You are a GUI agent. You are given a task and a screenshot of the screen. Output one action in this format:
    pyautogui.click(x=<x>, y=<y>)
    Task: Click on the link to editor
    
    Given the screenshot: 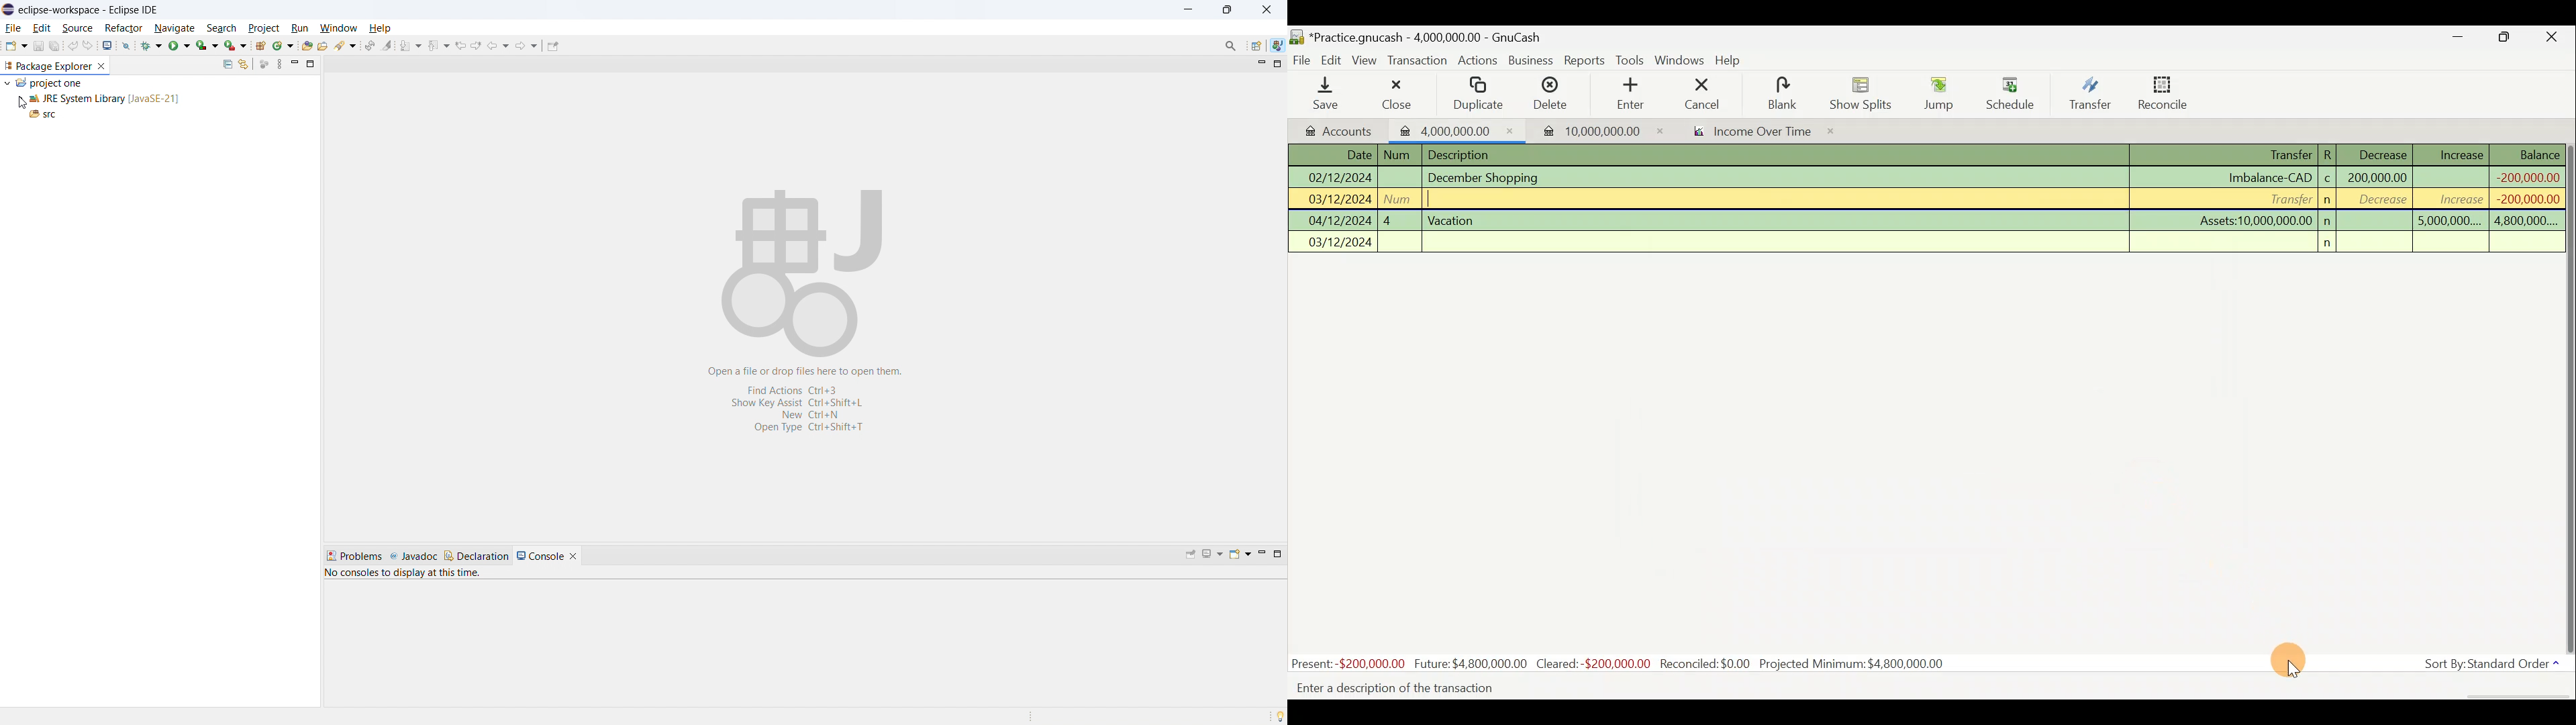 What is the action you would take?
    pyautogui.click(x=243, y=64)
    